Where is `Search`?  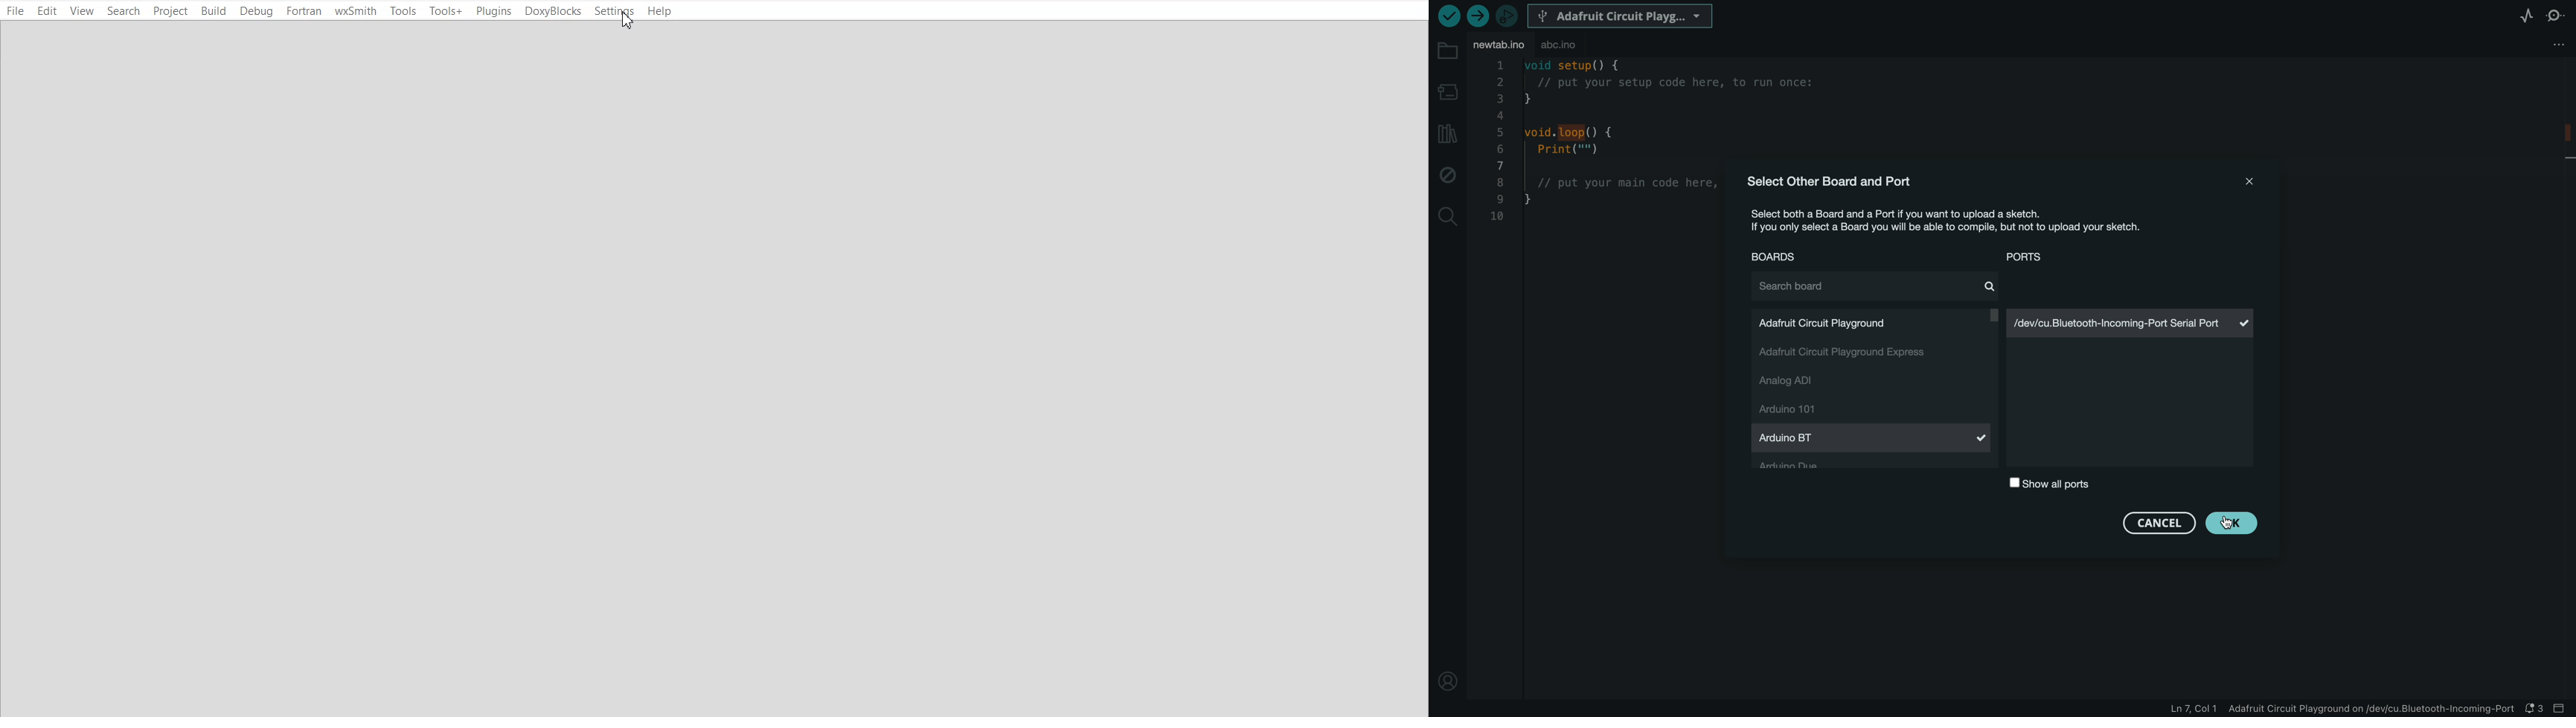
Search is located at coordinates (125, 11).